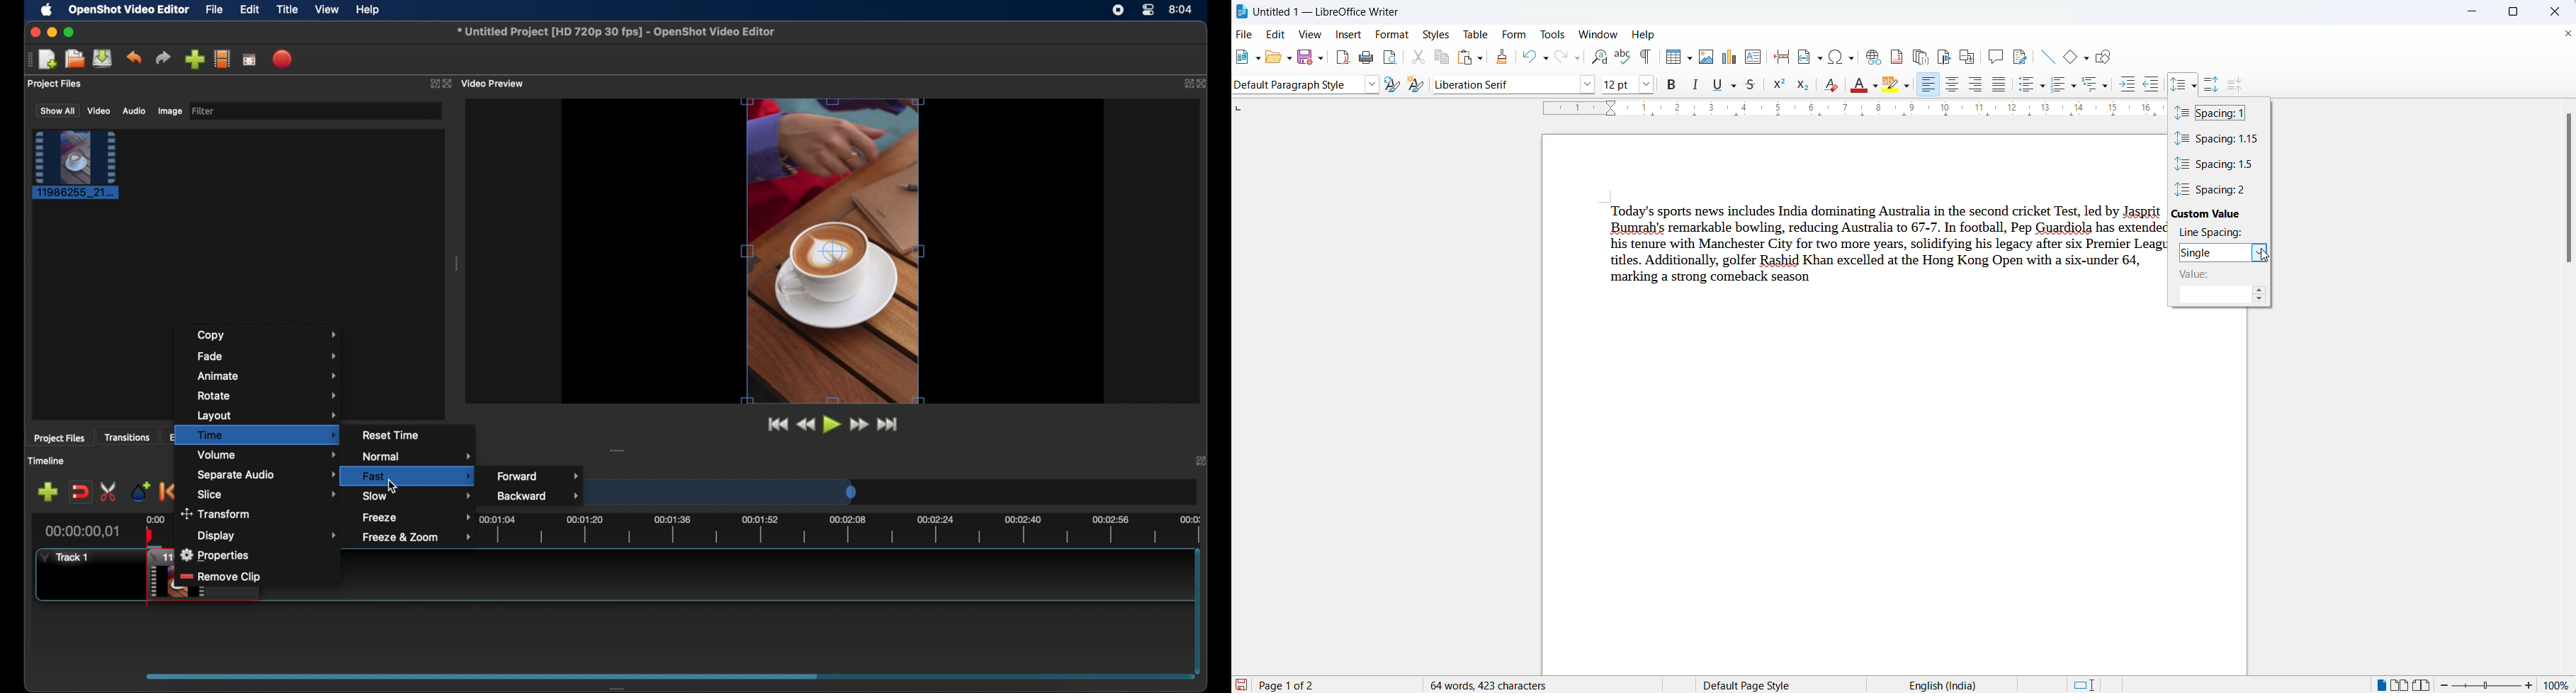  I want to click on fade menu, so click(269, 356).